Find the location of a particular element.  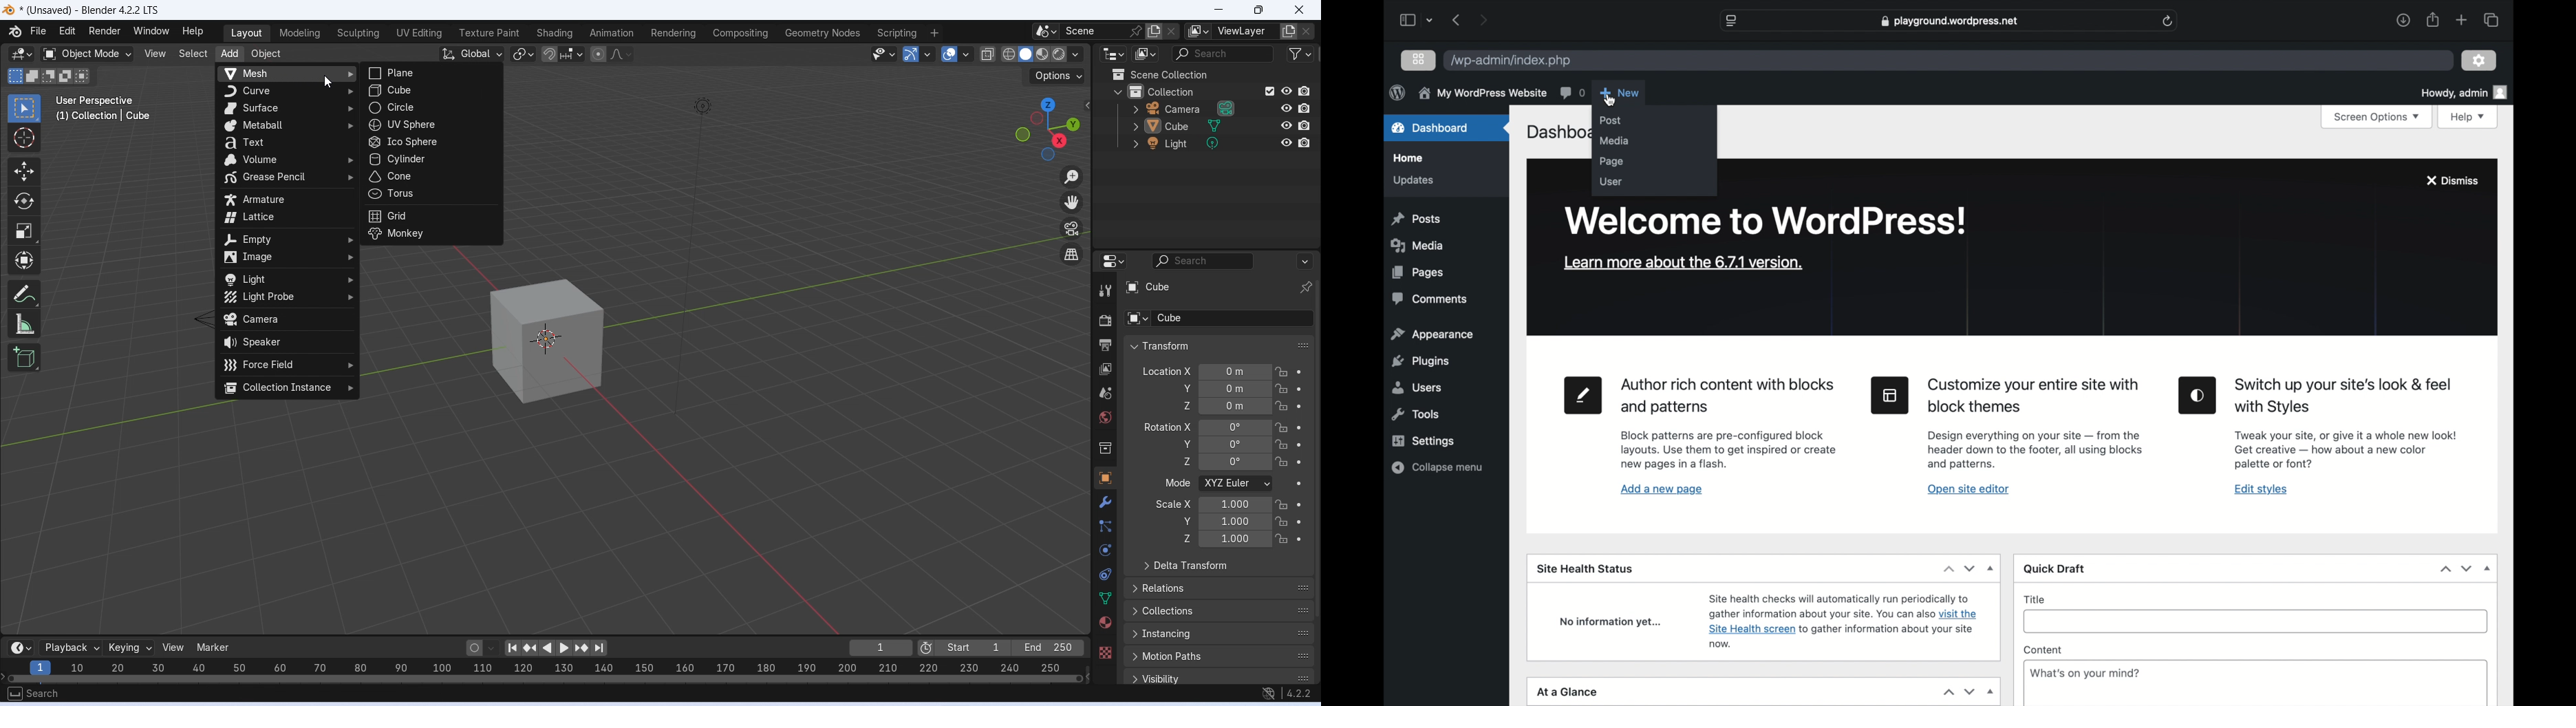

edit styles is located at coordinates (2198, 396).